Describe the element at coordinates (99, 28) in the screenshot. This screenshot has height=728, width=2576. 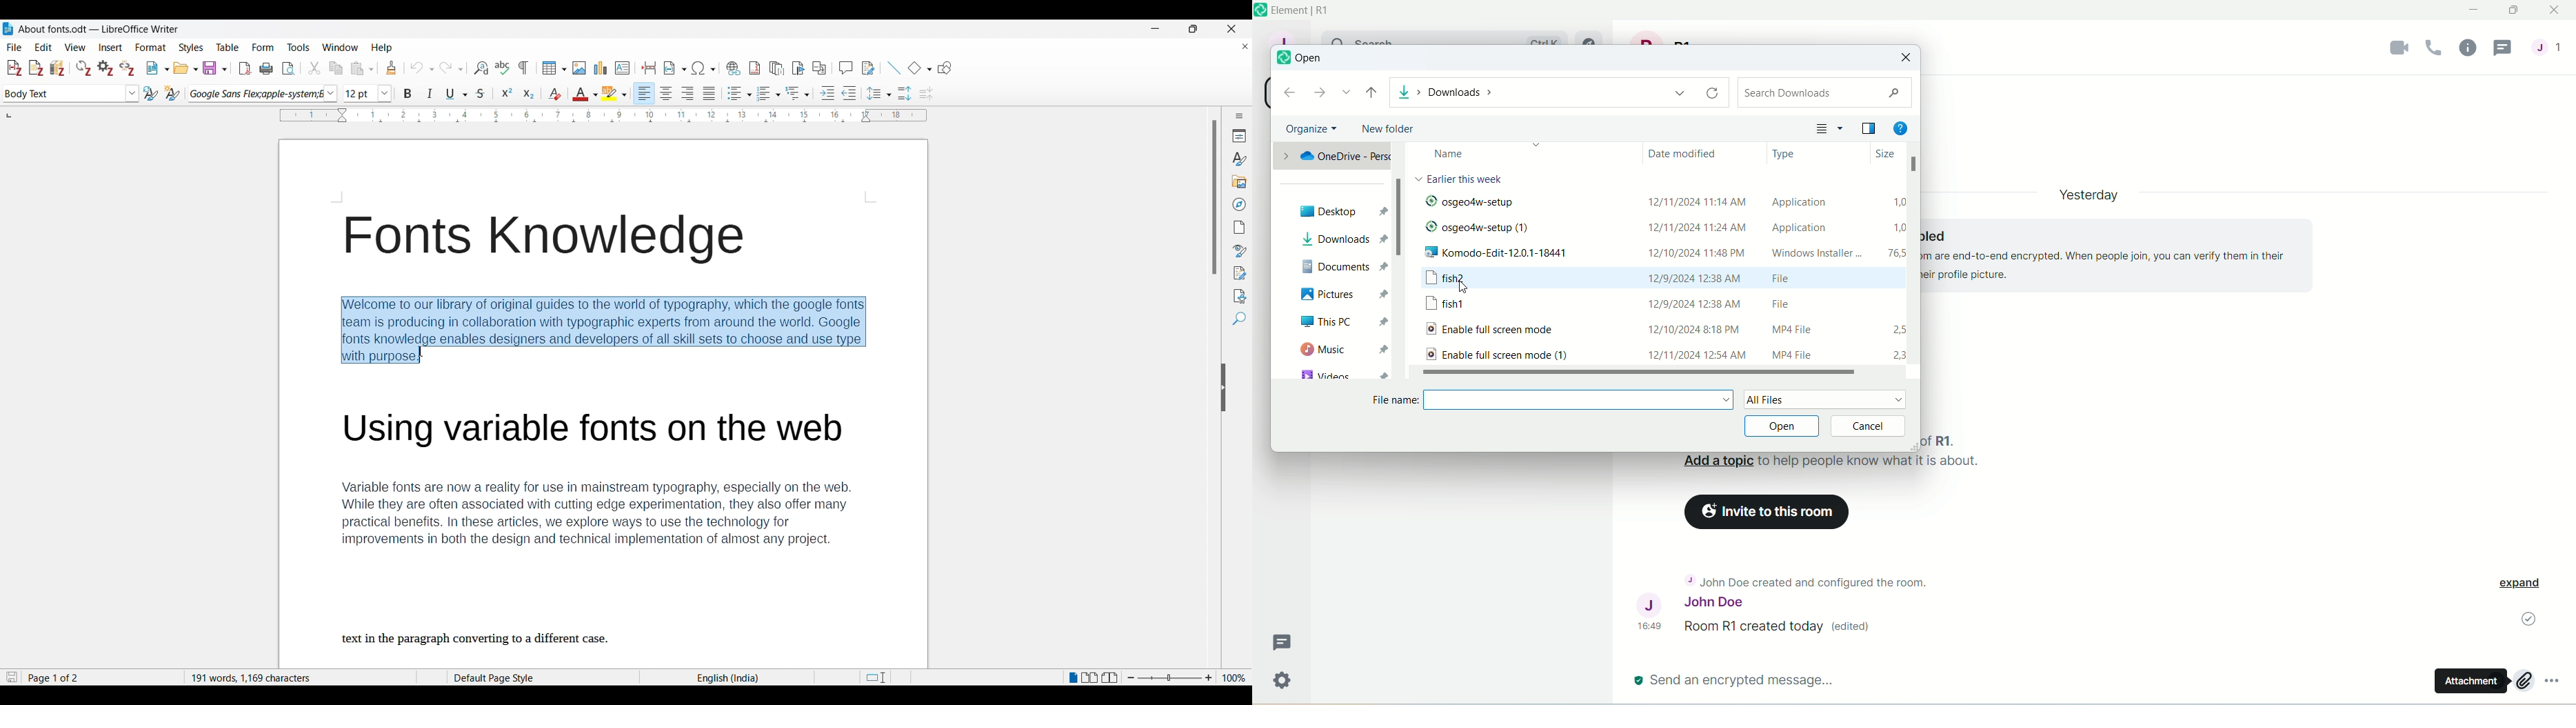
I see `About fonts.odt - LibreOffice Writer` at that location.